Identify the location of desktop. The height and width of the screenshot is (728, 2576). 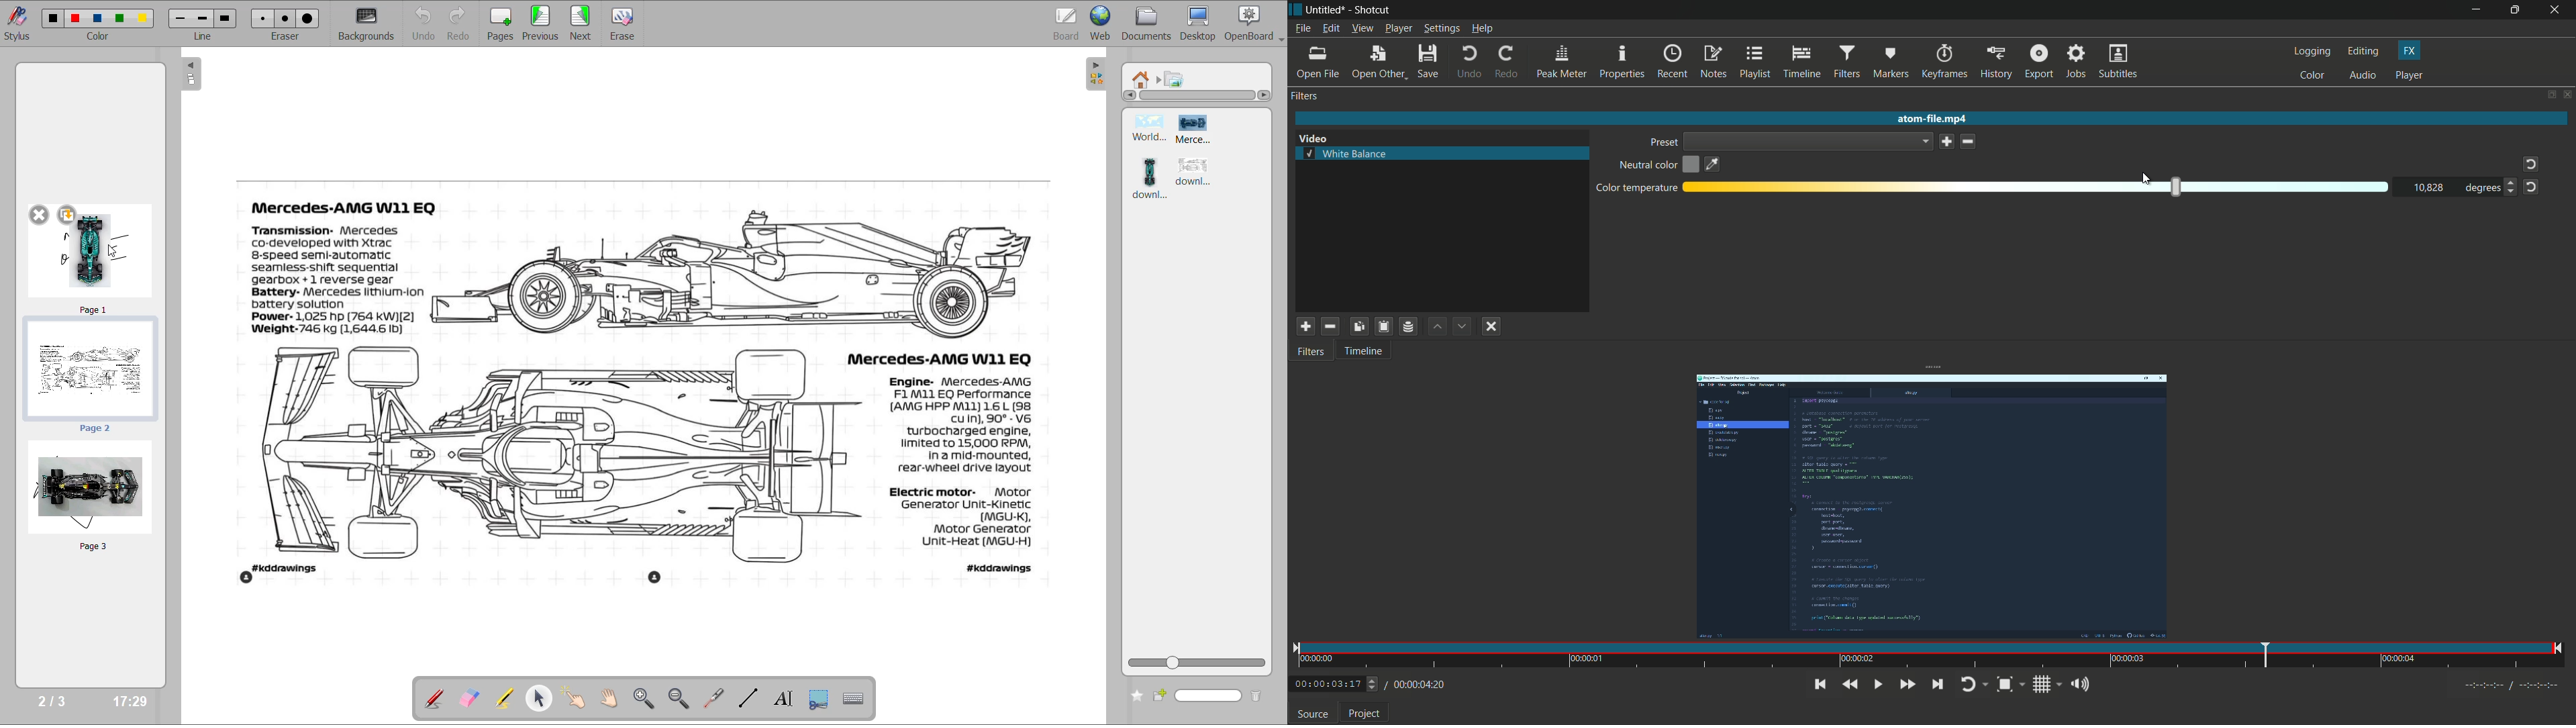
(1200, 23).